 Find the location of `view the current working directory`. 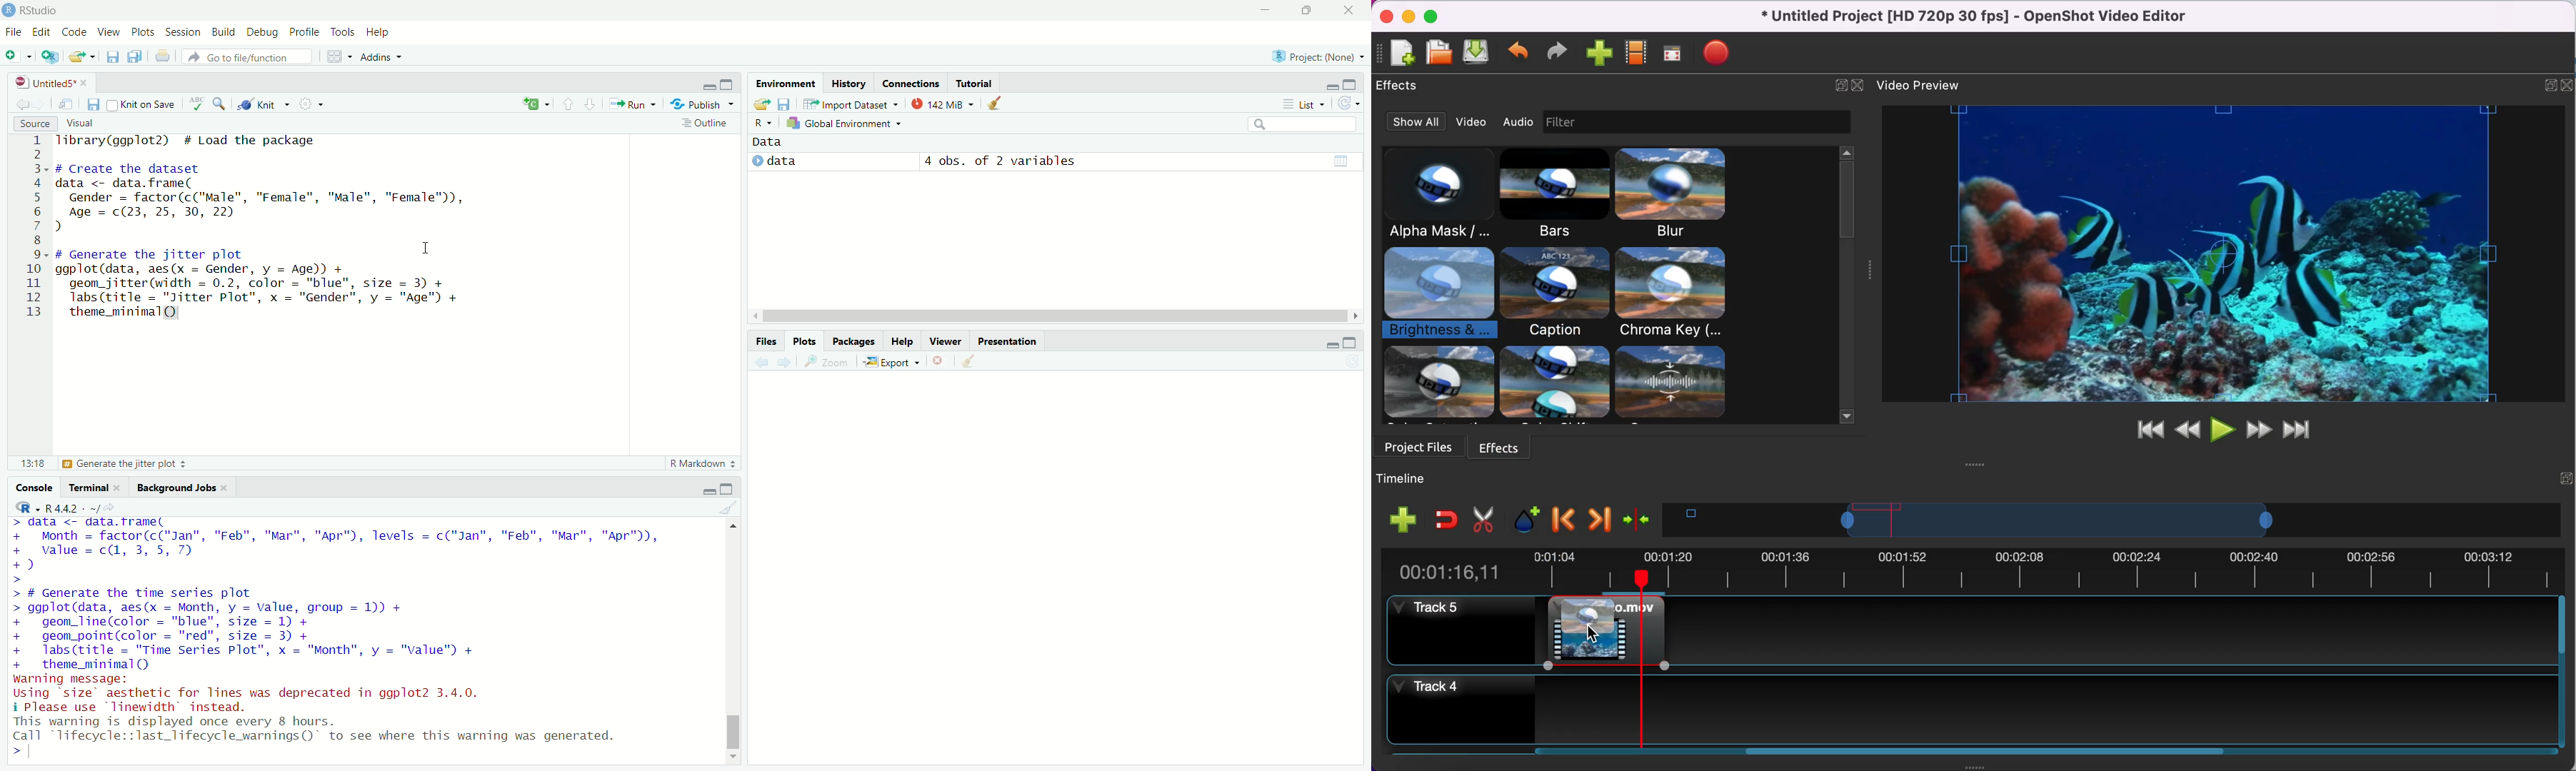

view the current working directory is located at coordinates (116, 508).